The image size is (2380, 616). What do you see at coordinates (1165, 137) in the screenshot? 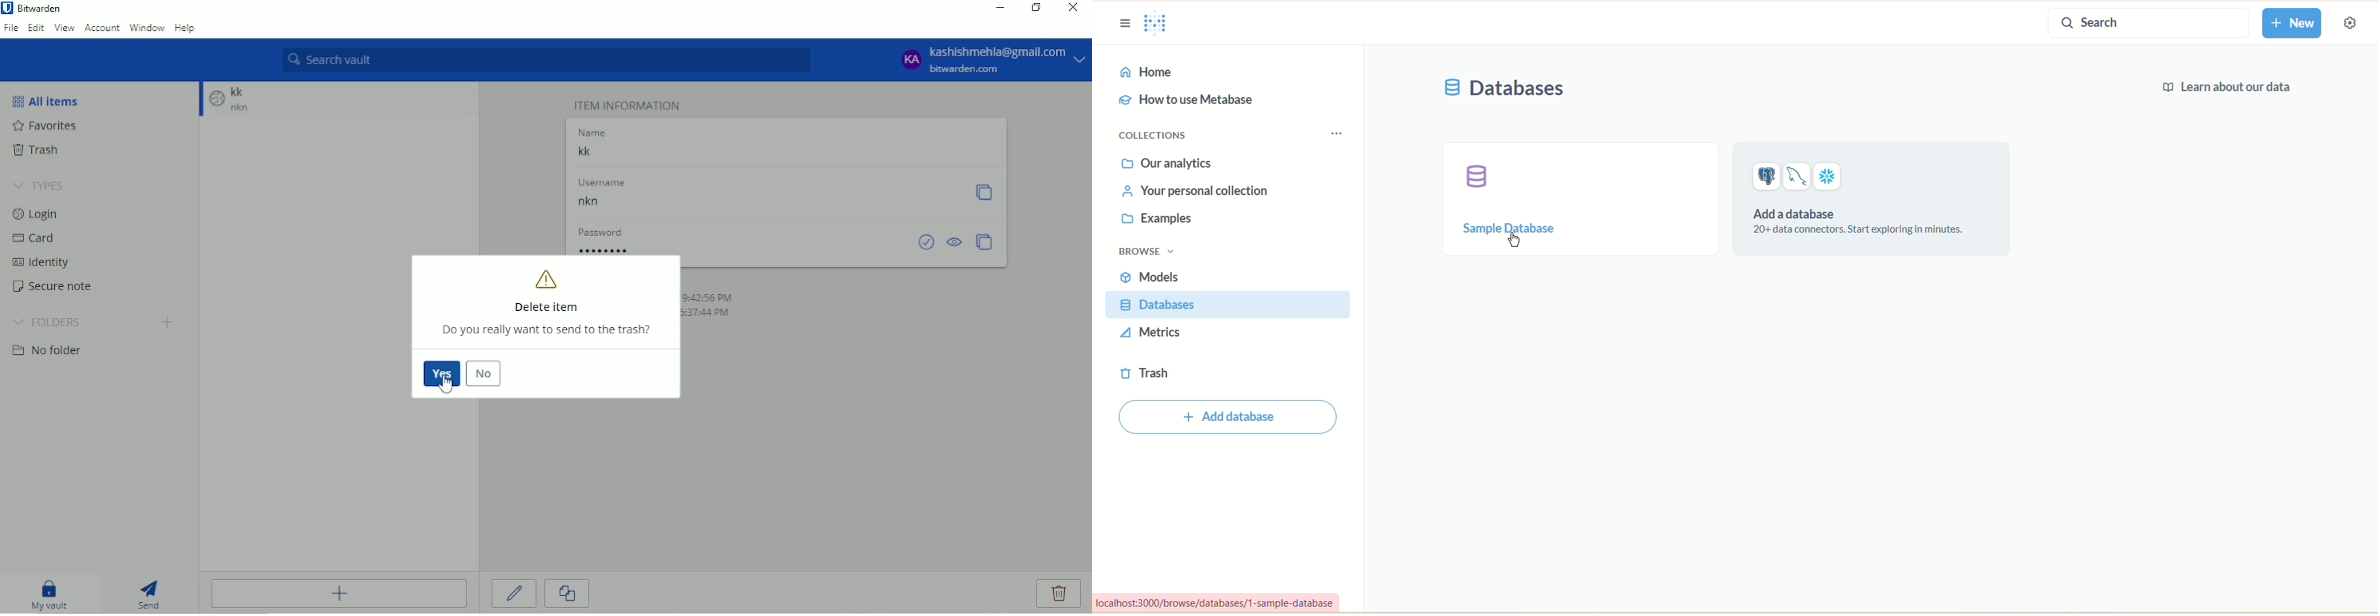
I see `collections` at bounding box center [1165, 137].